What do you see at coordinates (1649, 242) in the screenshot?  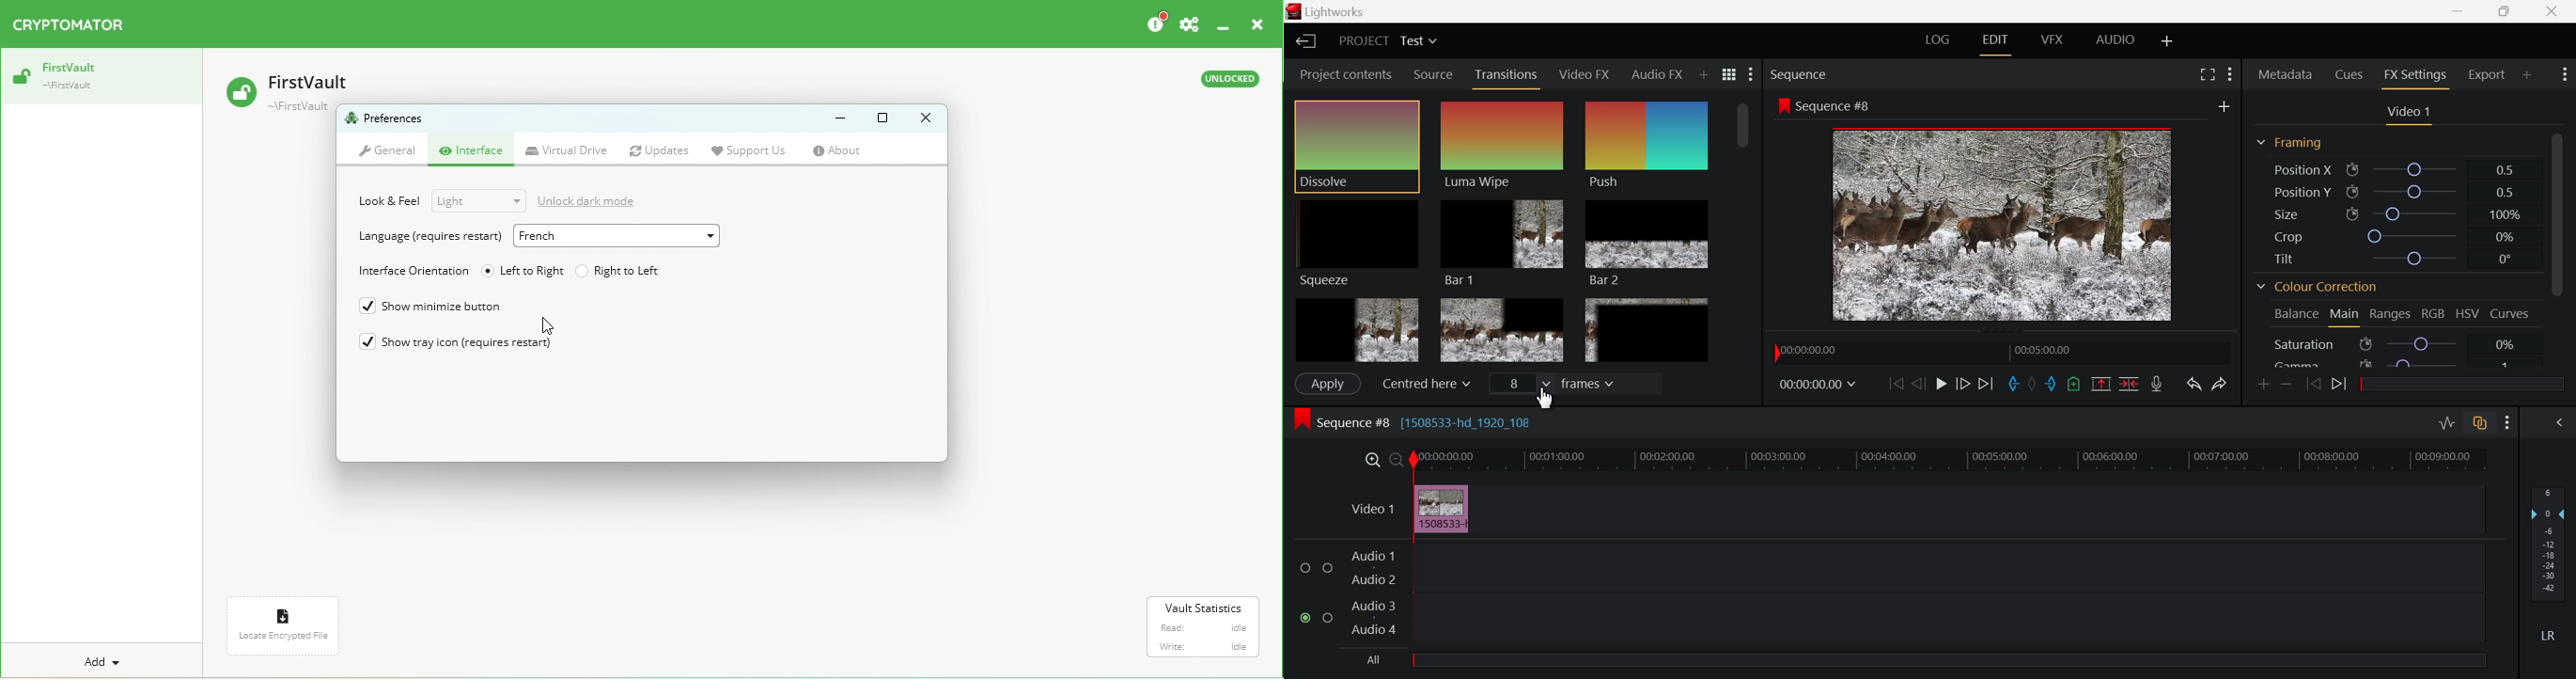 I see `Bar 2` at bounding box center [1649, 242].